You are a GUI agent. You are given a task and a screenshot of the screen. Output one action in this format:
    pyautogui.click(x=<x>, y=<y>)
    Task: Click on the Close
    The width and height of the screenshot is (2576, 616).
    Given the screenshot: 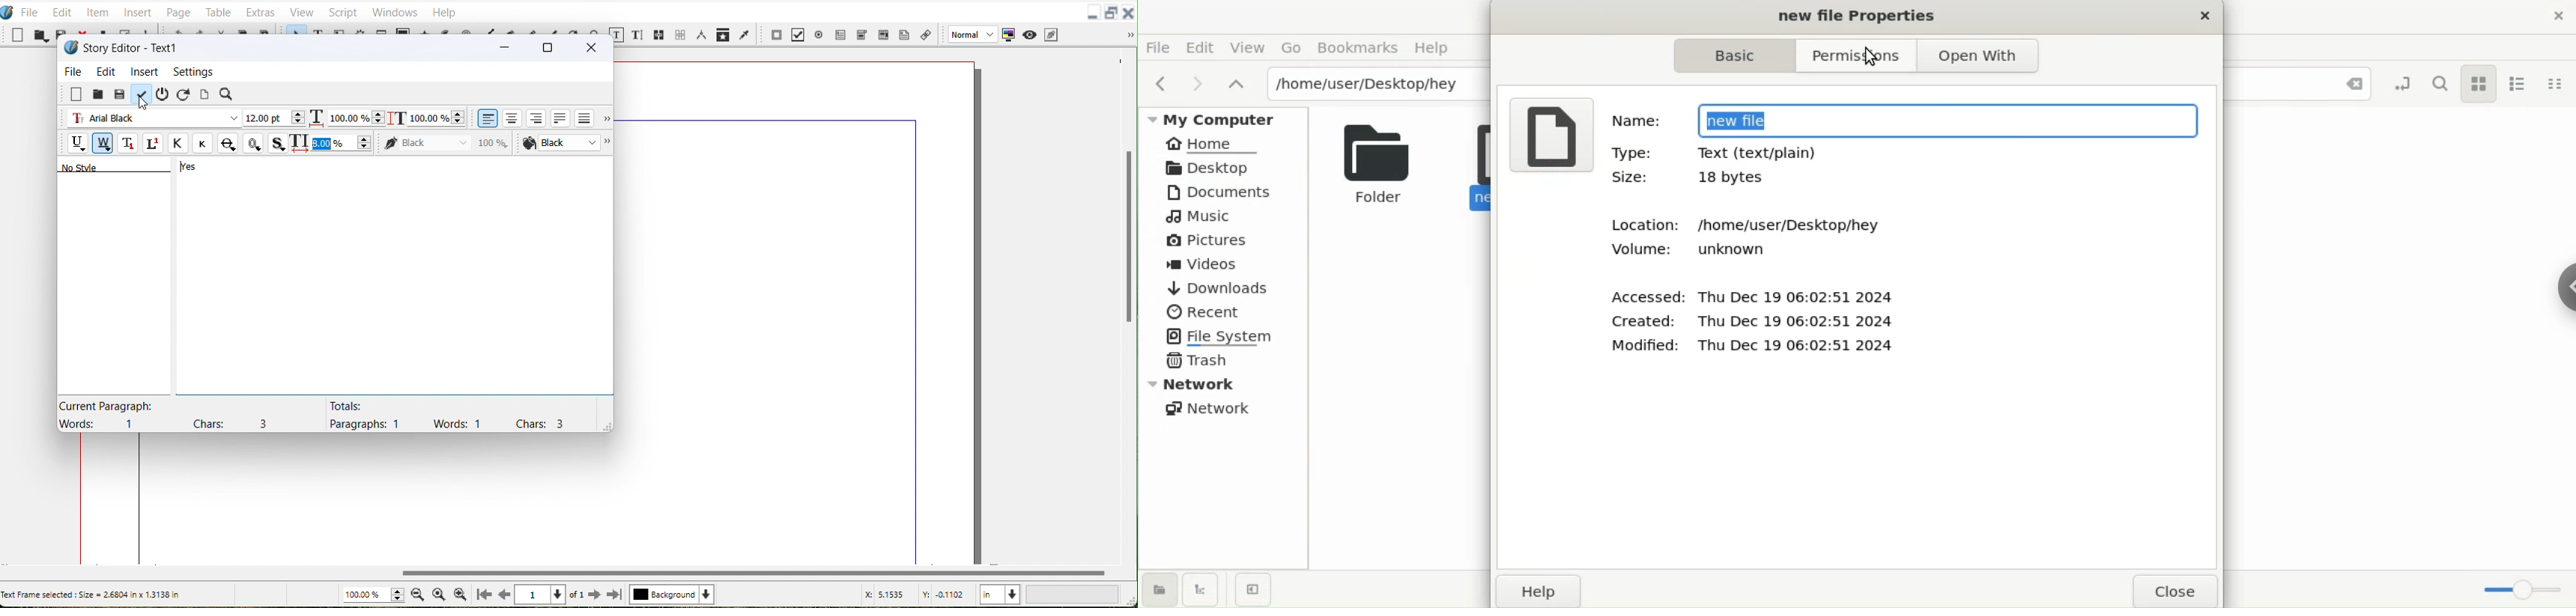 What is the action you would take?
    pyautogui.click(x=594, y=46)
    